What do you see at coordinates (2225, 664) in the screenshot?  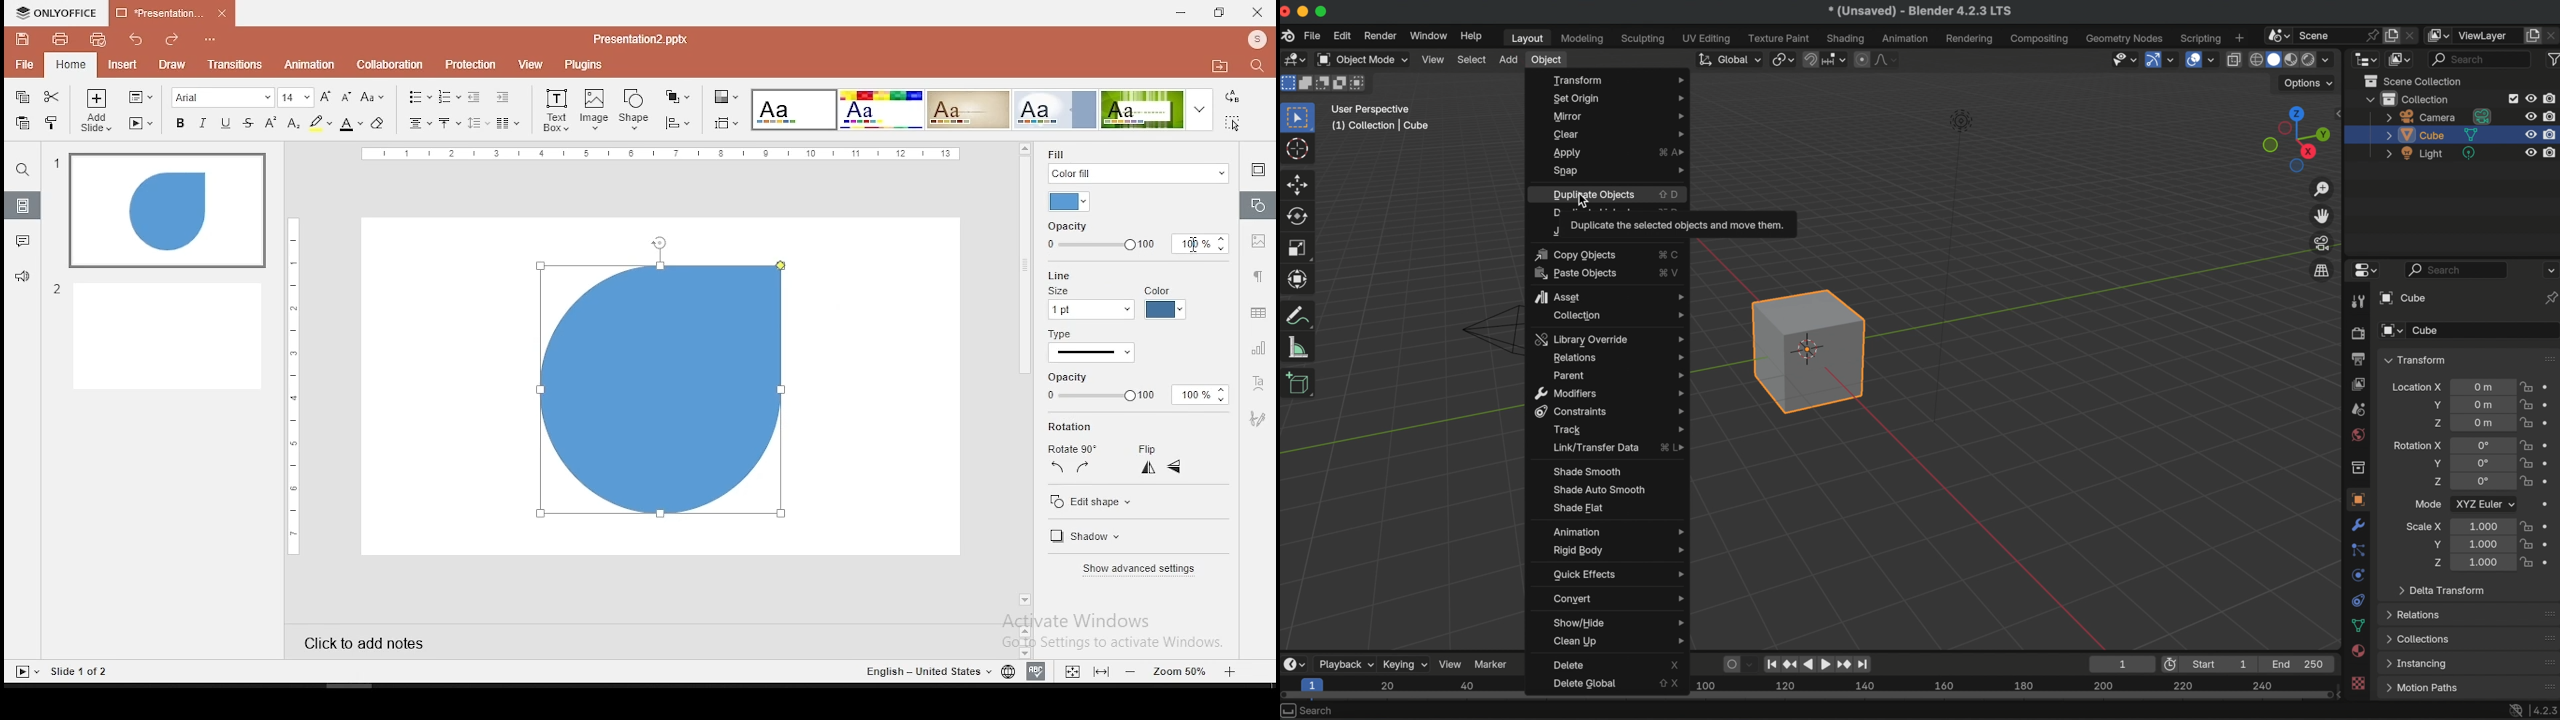 I see `Start 1` at bounding box center [2225, 664].